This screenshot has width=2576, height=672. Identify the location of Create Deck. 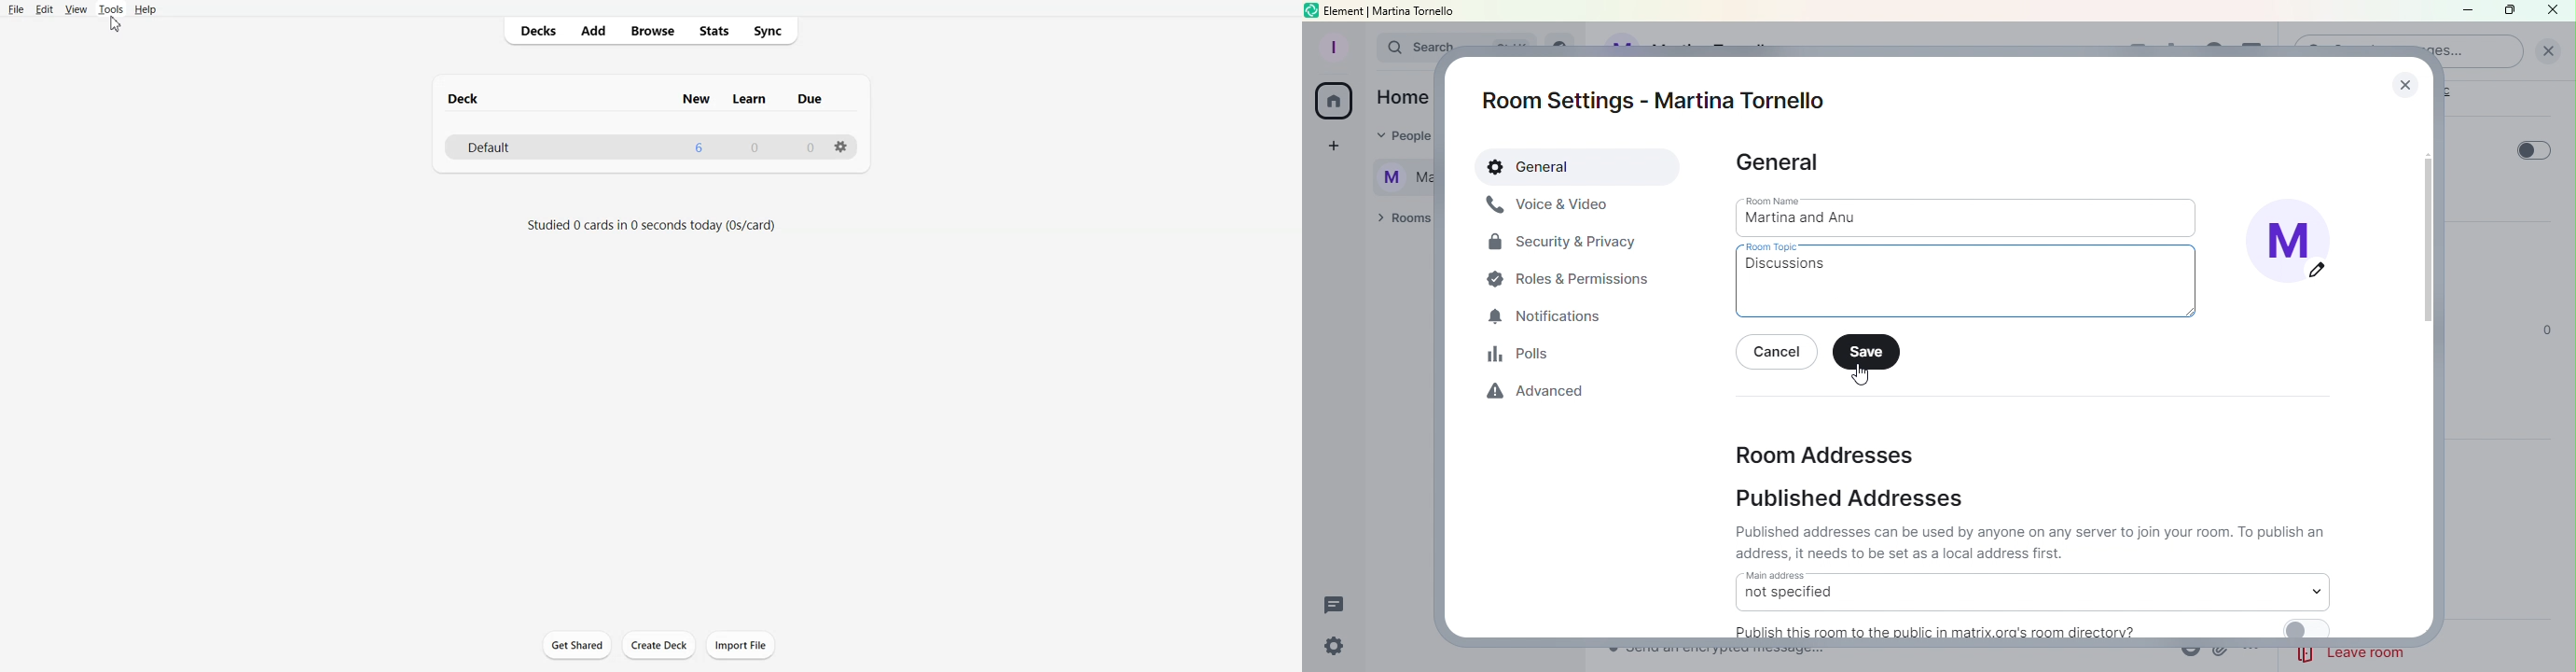
(659, 645).